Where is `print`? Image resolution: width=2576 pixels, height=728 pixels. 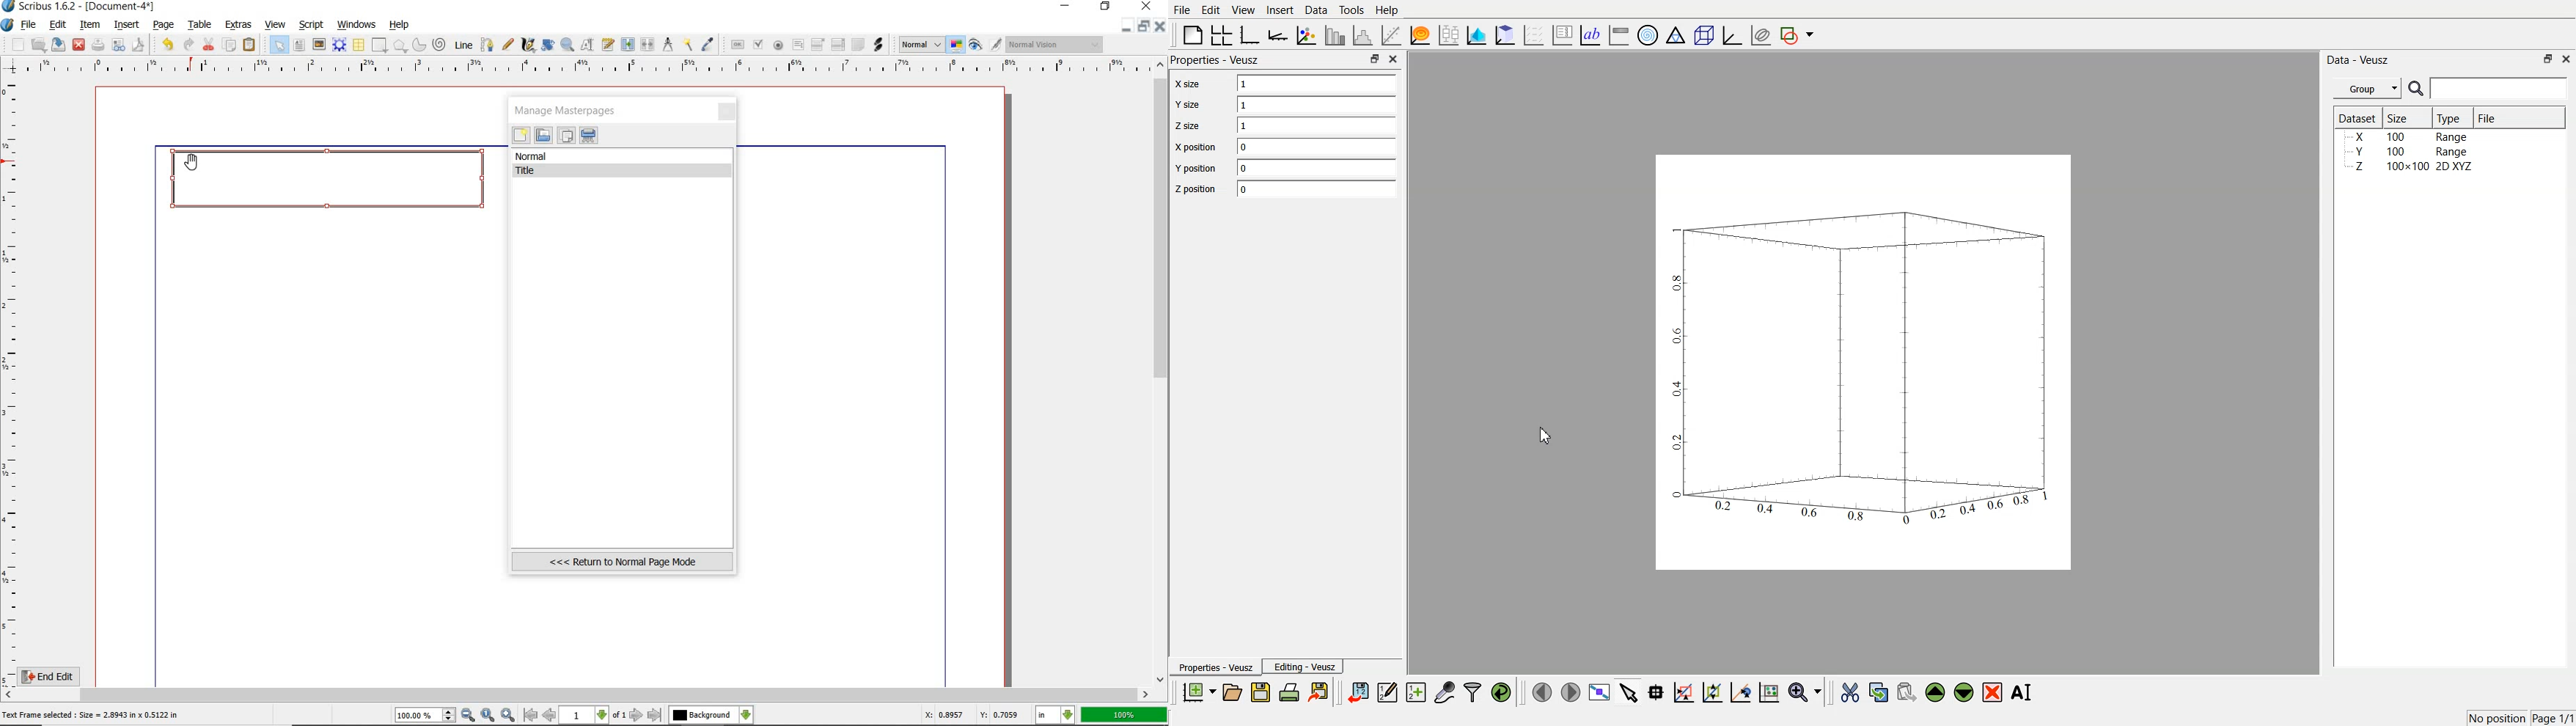
print is located at coordinates (98, 45).